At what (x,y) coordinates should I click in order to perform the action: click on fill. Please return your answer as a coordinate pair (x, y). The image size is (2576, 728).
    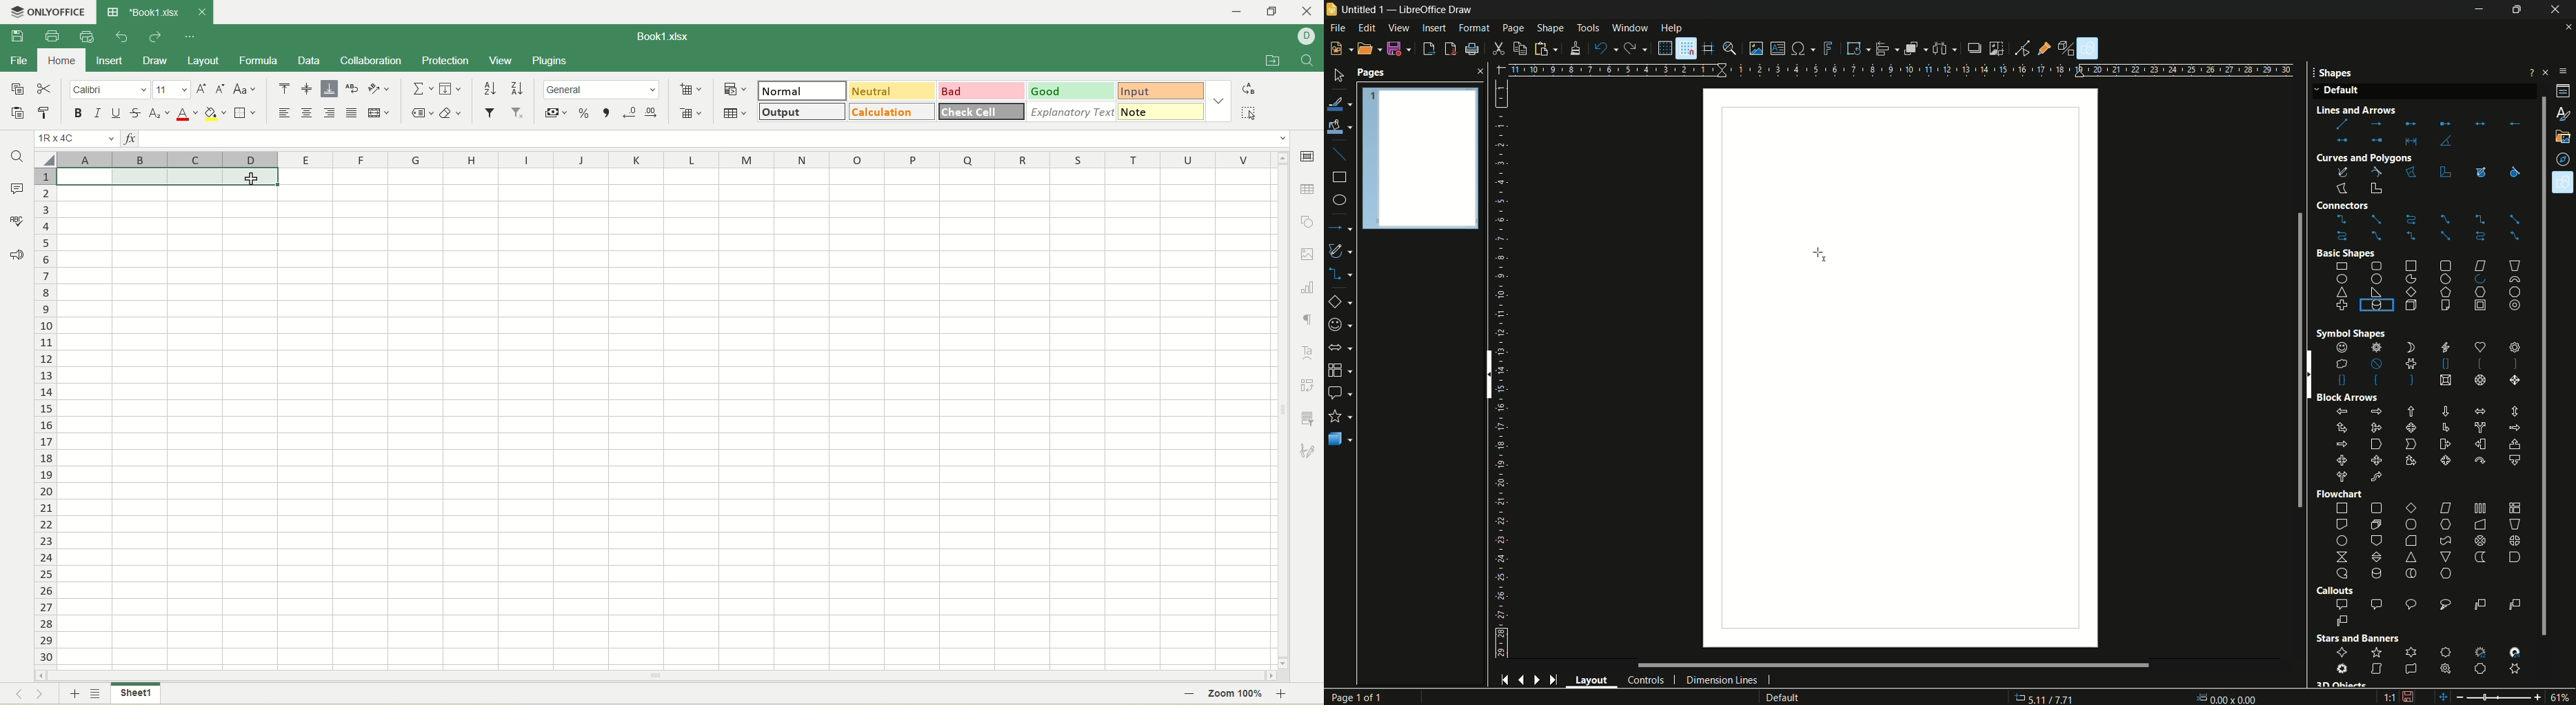
    Looking at the image, I should click on (450, 88).